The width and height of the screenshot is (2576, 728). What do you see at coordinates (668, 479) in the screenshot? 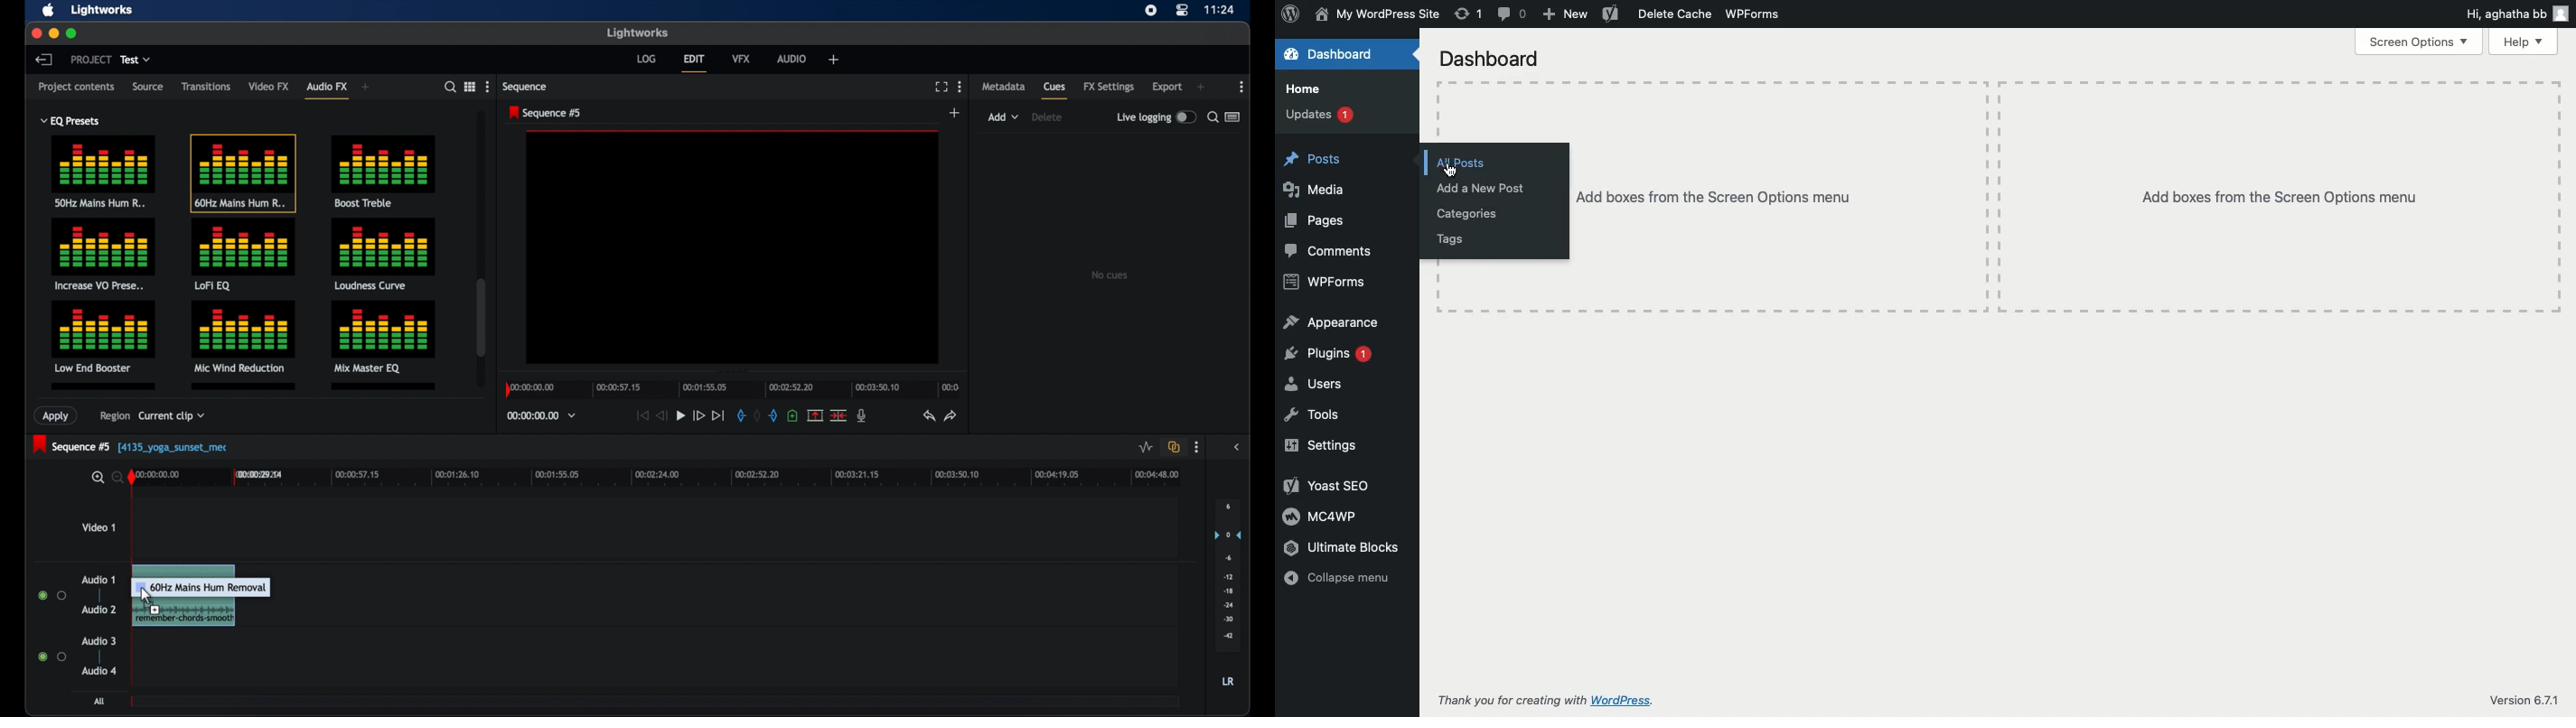
I see `timeline scale` at bounding box center [668, 479].